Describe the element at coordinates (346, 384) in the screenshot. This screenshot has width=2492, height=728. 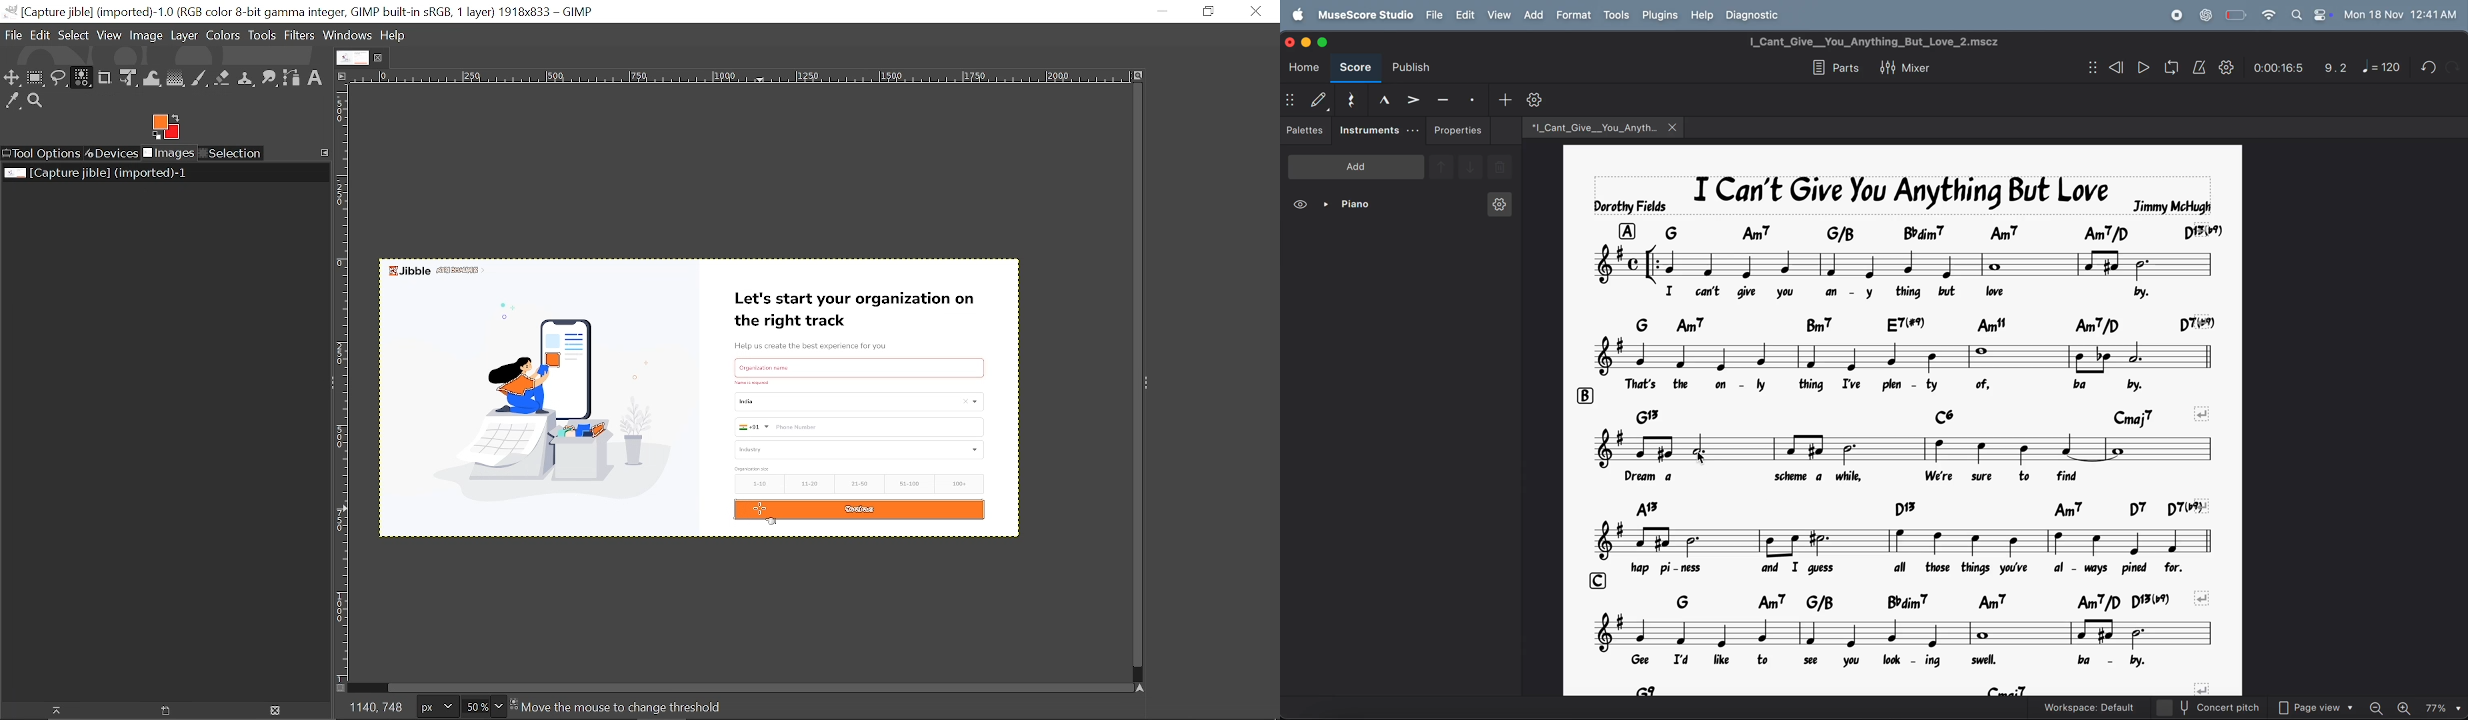
I see `Vertical label` at that location.